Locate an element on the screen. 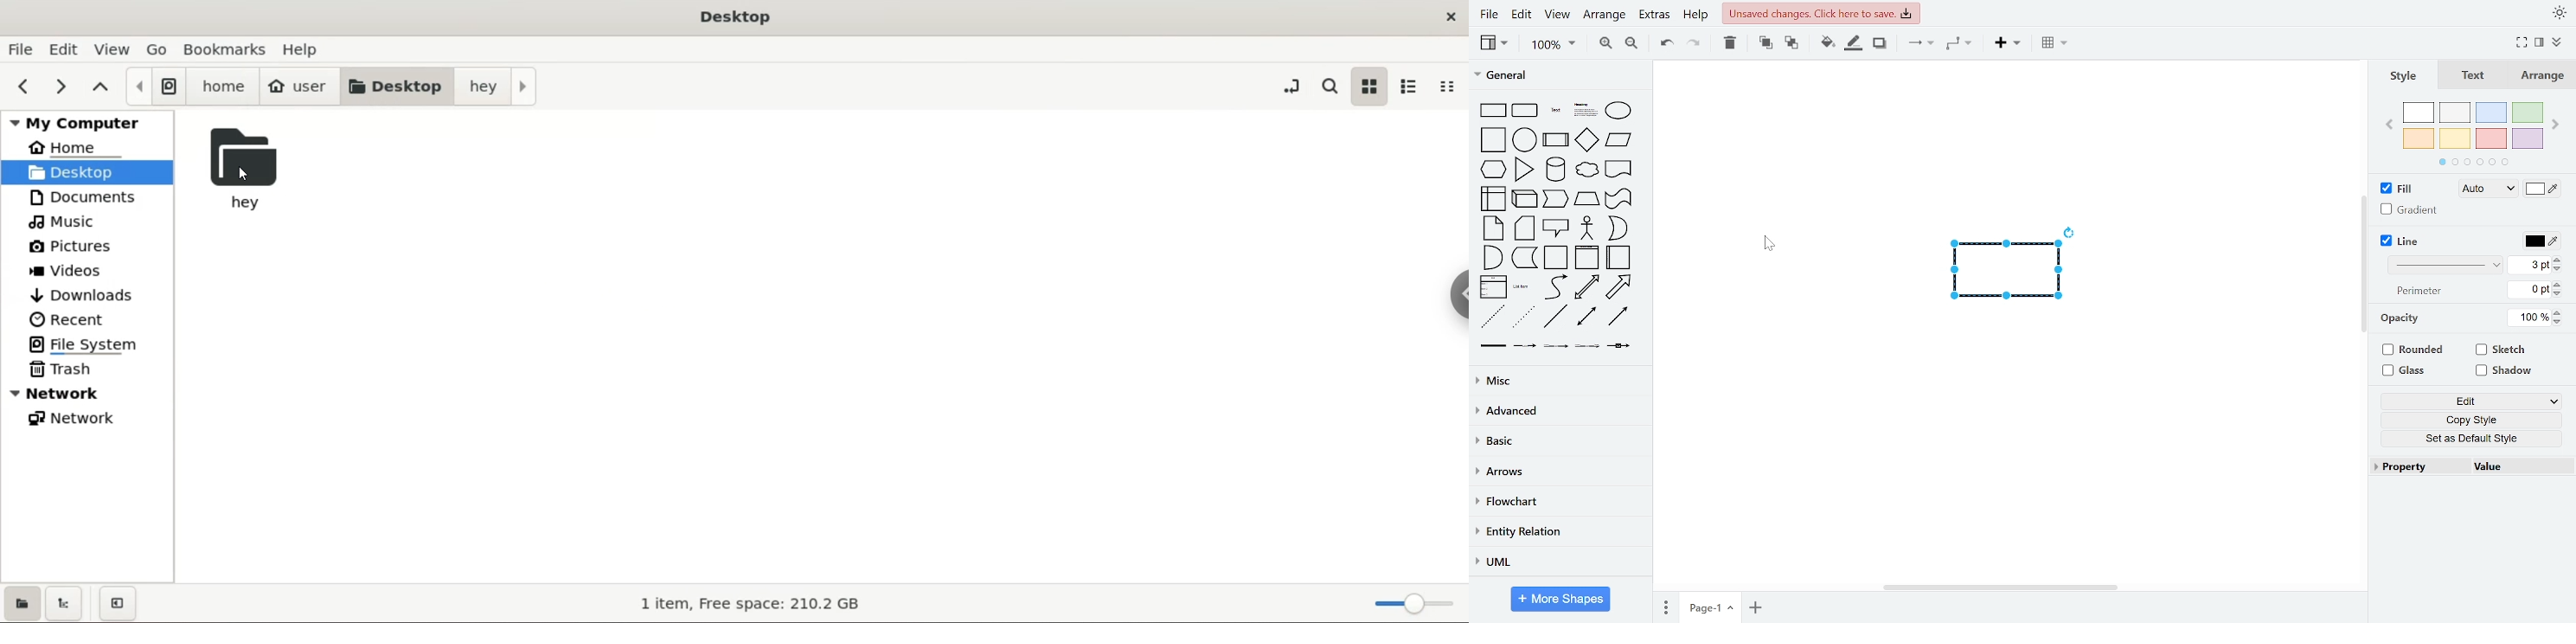 The width and height of the screenshot is (2576, 644). advanced is located at coordinates (1557, 411).